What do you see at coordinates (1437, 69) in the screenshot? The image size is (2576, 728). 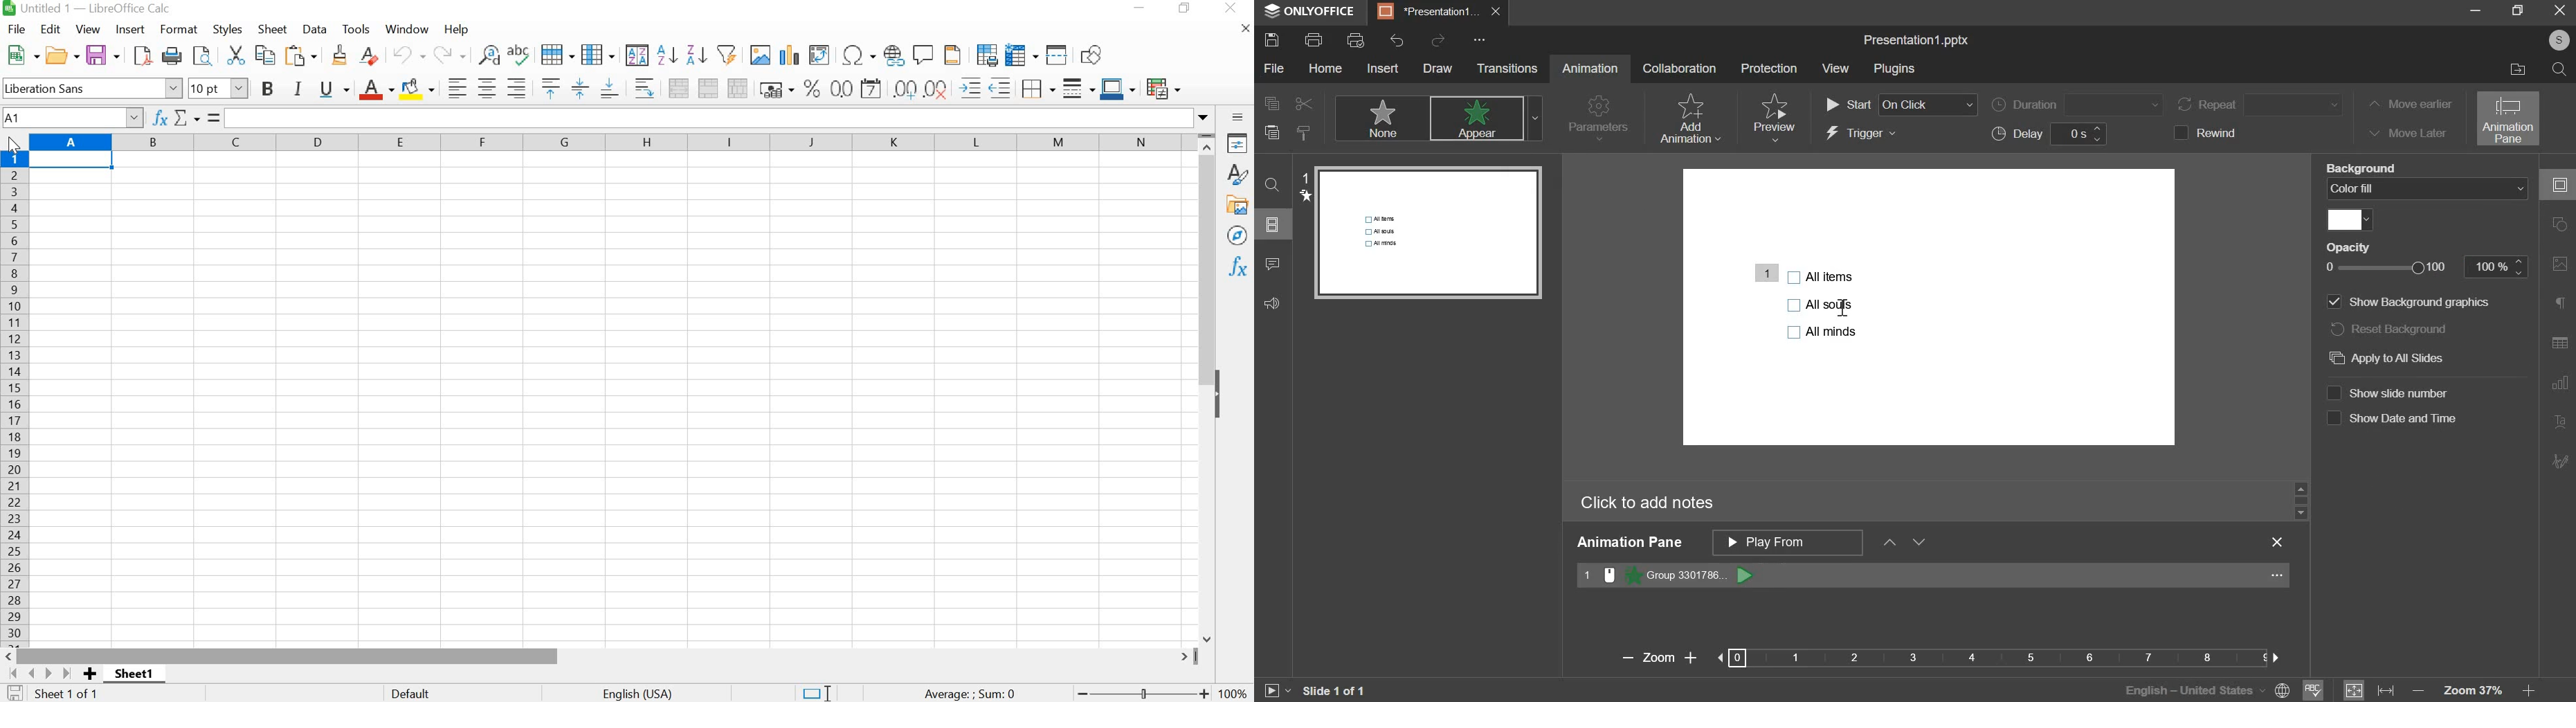 I see `draw` at bounding box center [1437, 69].